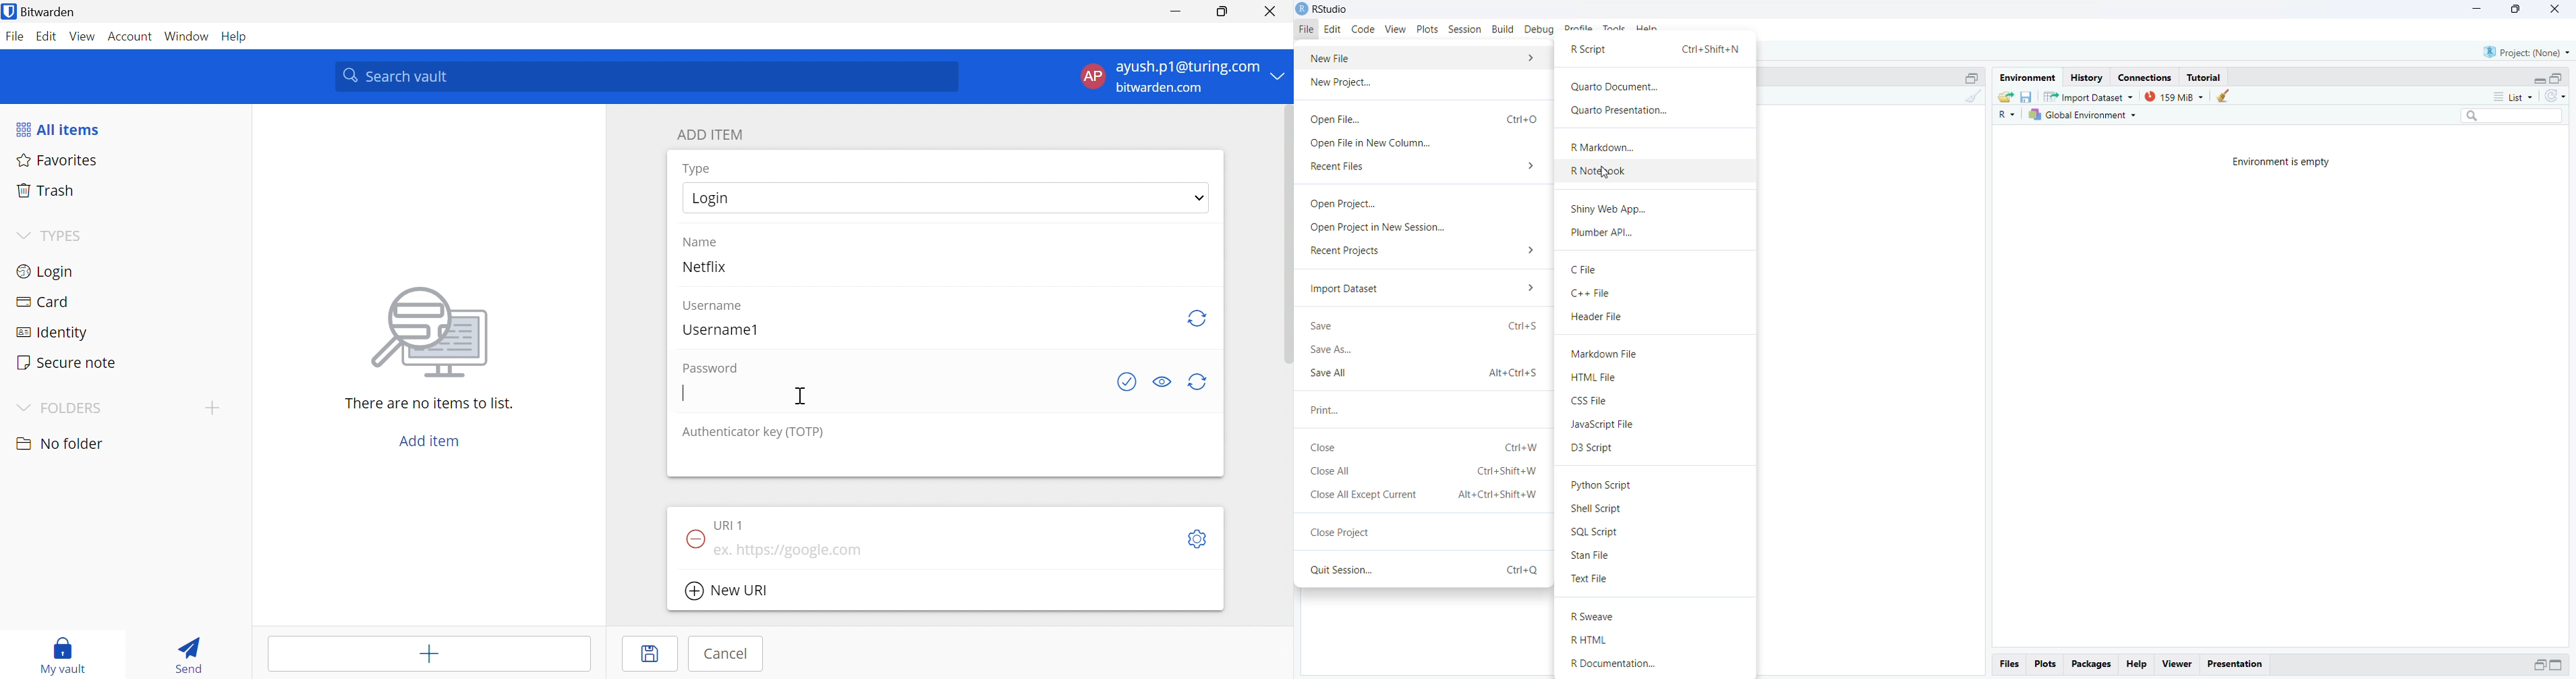  I want to click on refresh list, so click(2555, 97).